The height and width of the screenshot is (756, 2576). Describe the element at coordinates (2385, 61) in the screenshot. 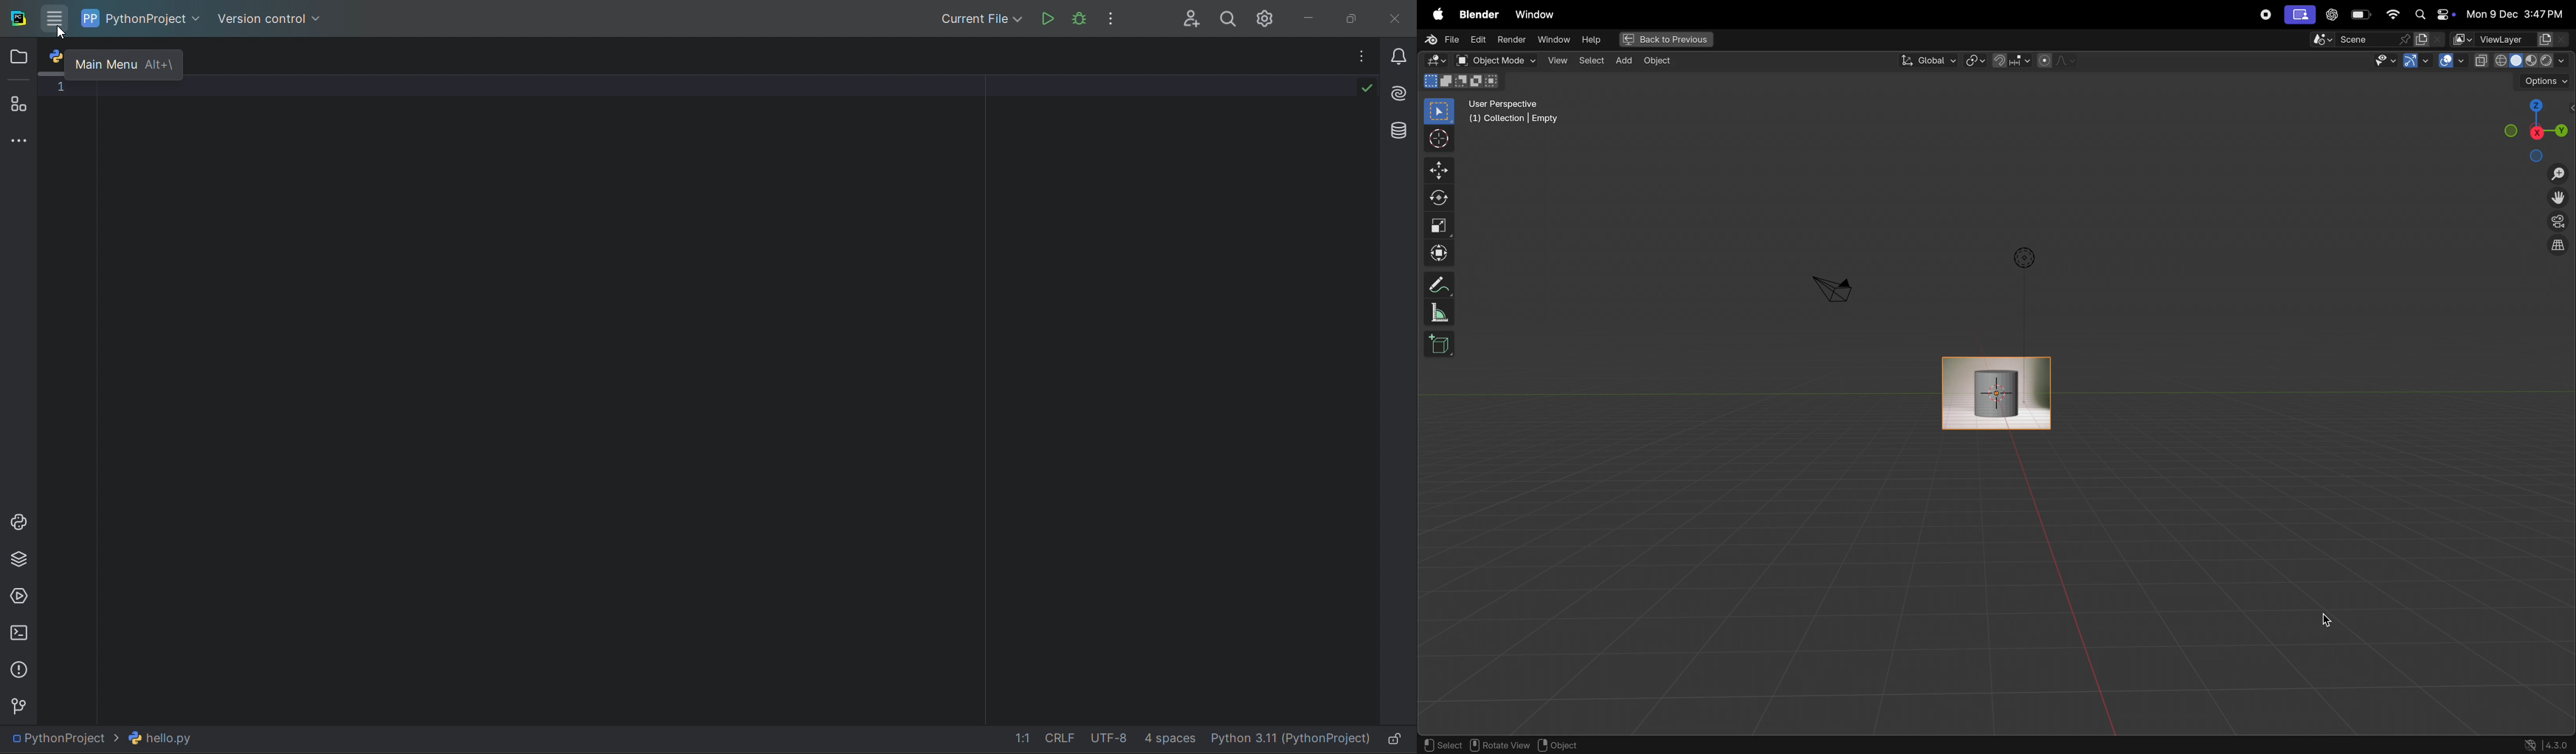

I see `visibility` at that location.